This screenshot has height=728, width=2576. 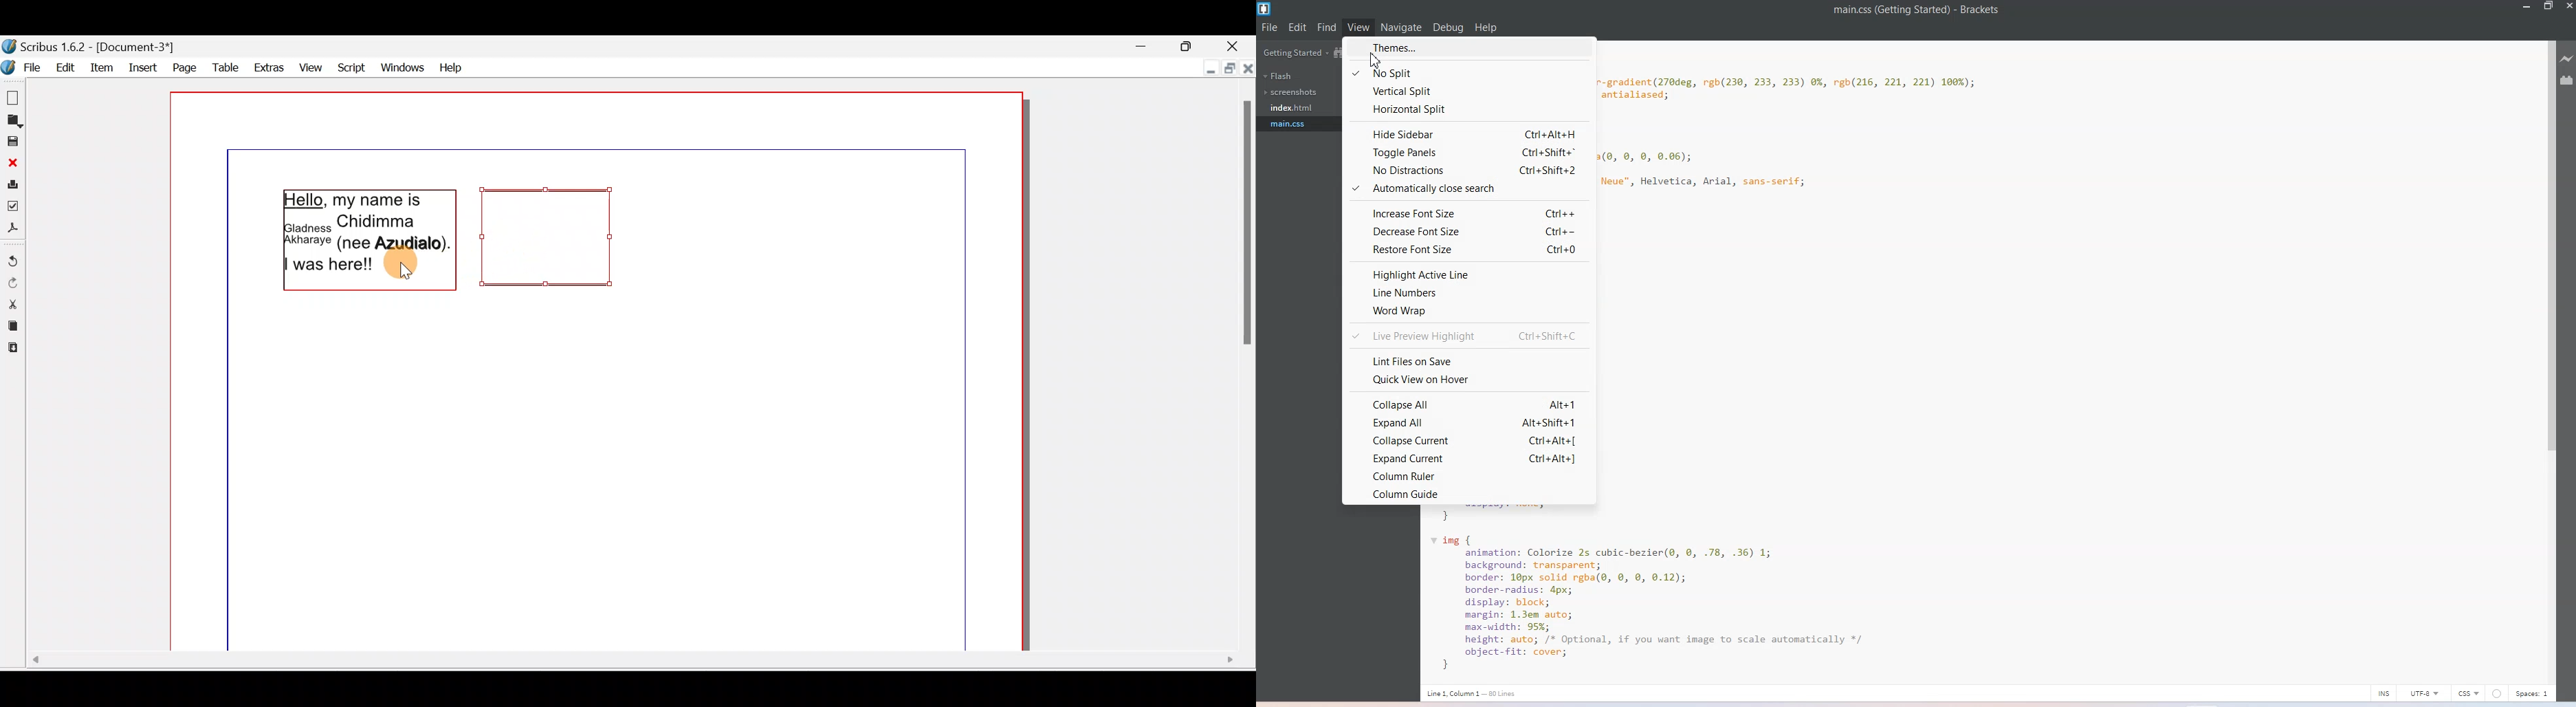 I want to click on Maximise, so click(x=1189, y=44).